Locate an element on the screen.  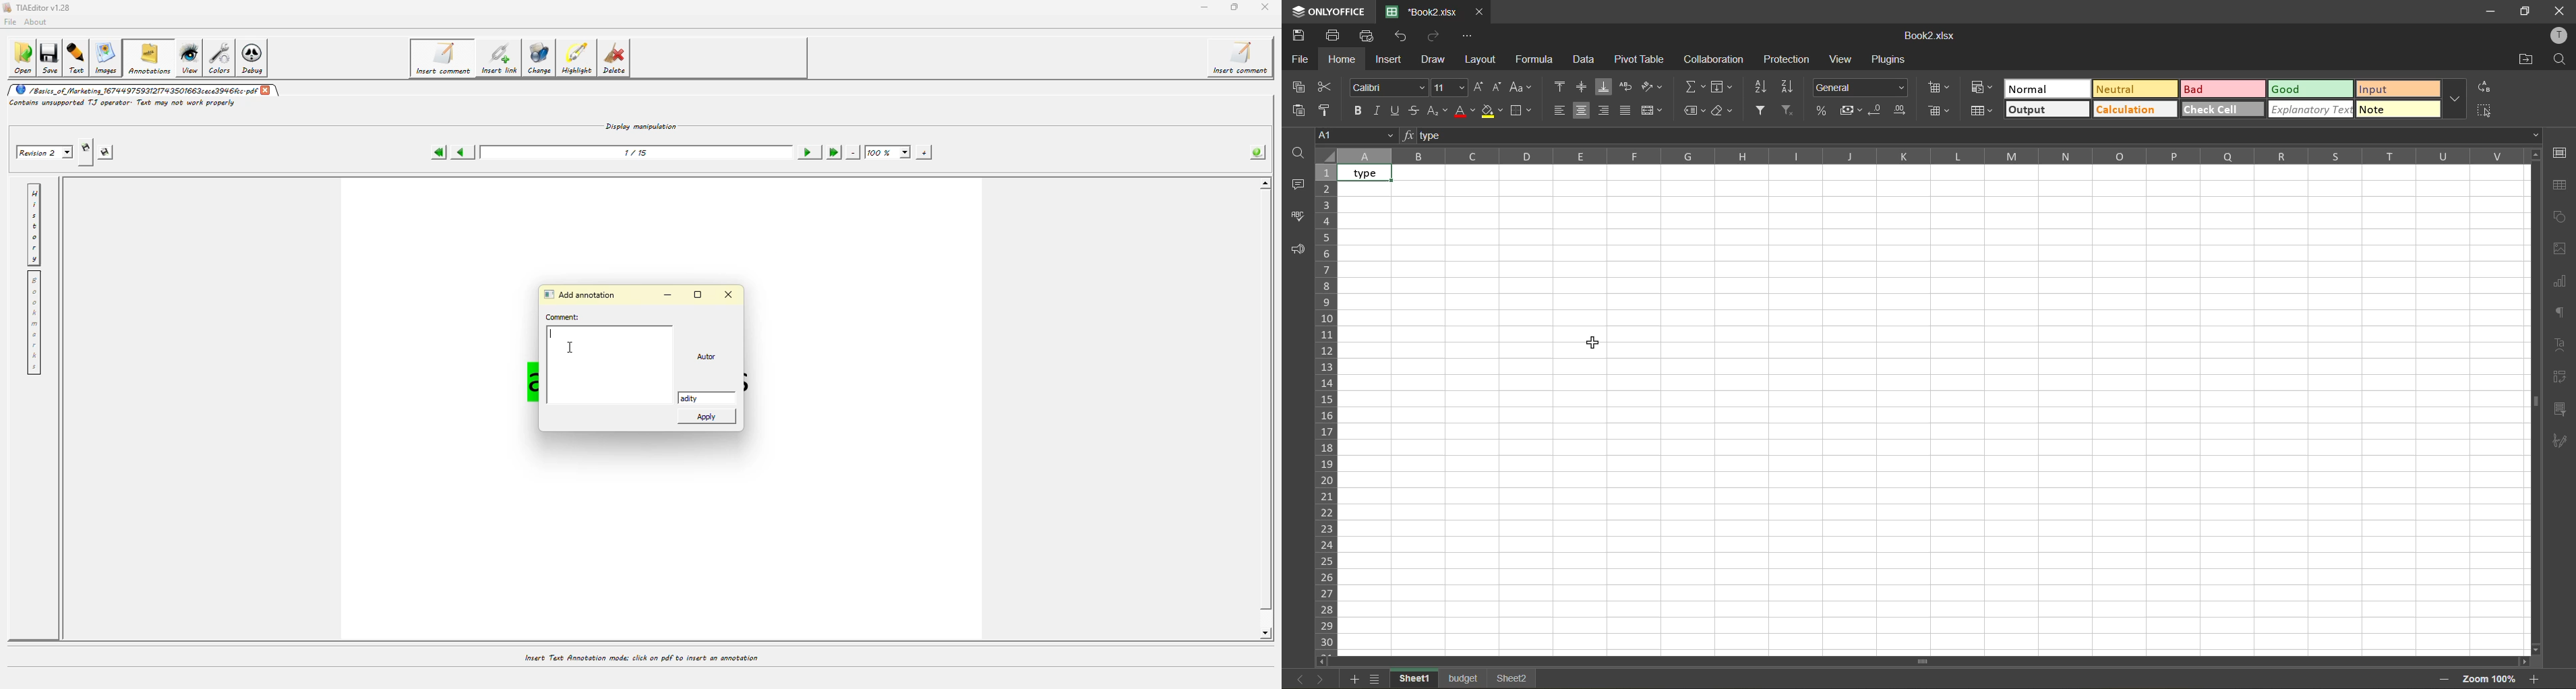
good is located at coordinates (2314, 90).